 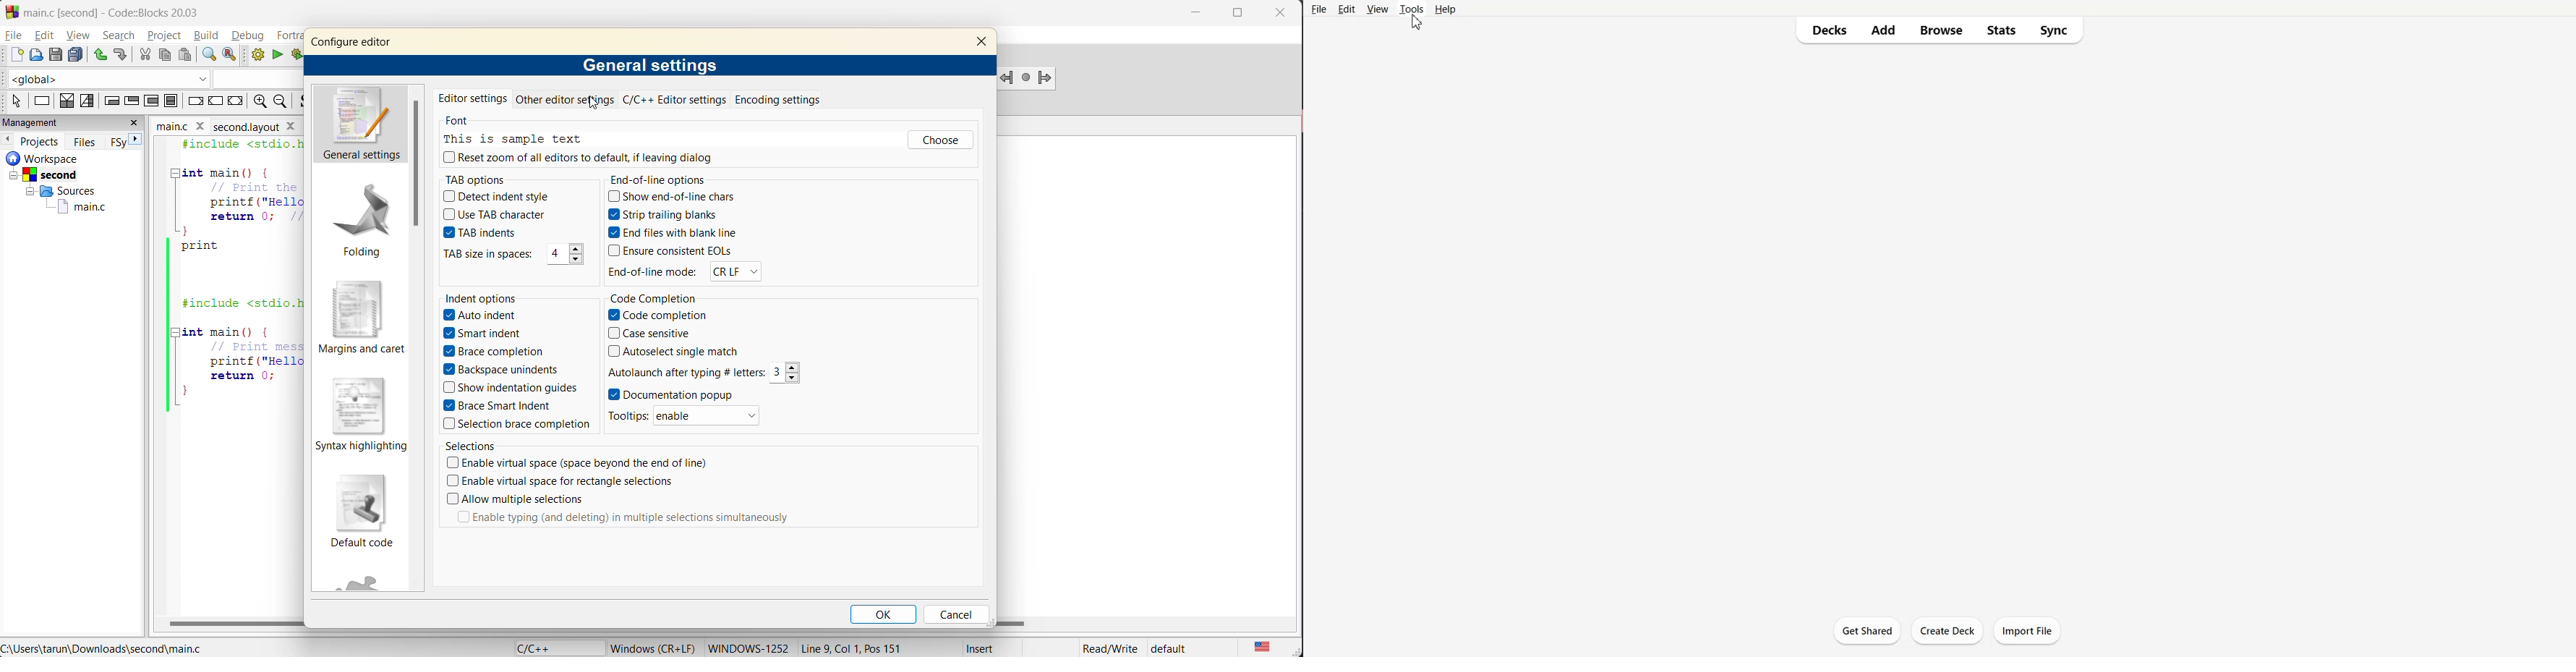 What do you see at coordinates (56, 173) in the screenshot?
I see `Second` at bounding box center [56, 173].